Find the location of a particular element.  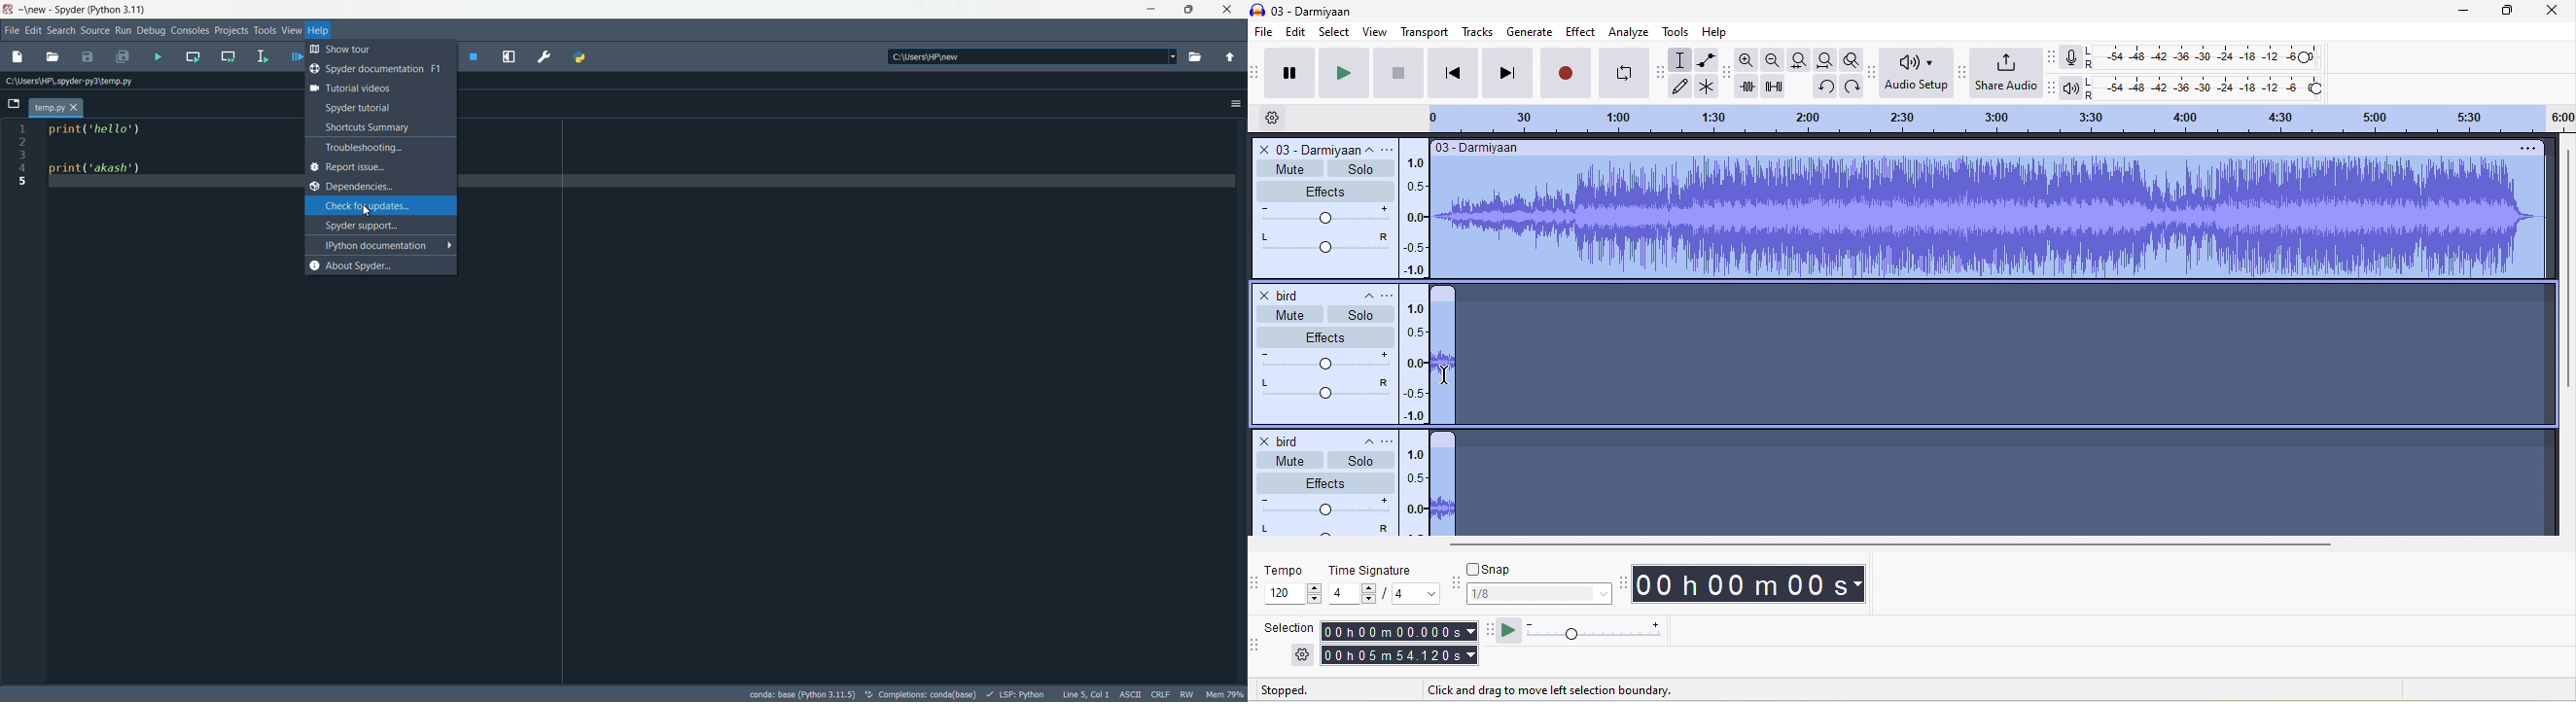

stop is located at coordinates (1397, 72).